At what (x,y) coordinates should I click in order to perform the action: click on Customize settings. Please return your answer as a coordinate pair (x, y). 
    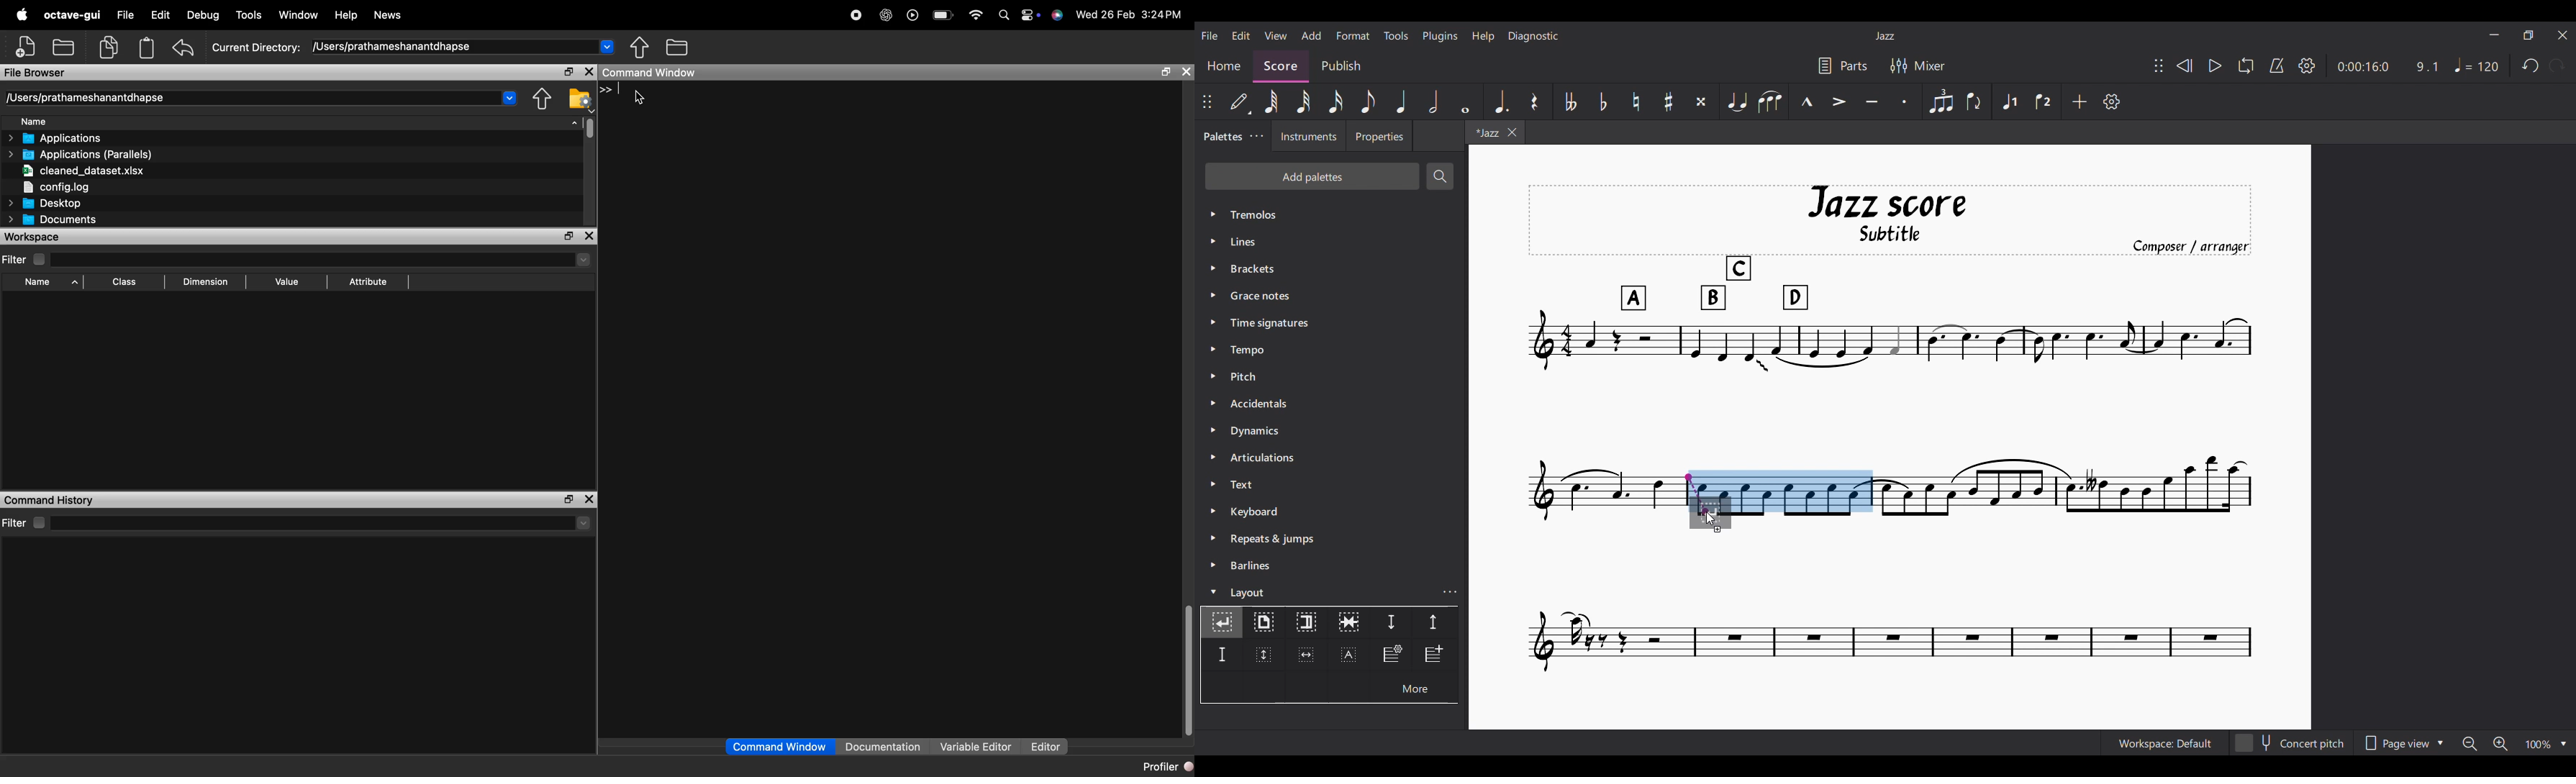
    Looking at the image, I should click on (2111, 101).